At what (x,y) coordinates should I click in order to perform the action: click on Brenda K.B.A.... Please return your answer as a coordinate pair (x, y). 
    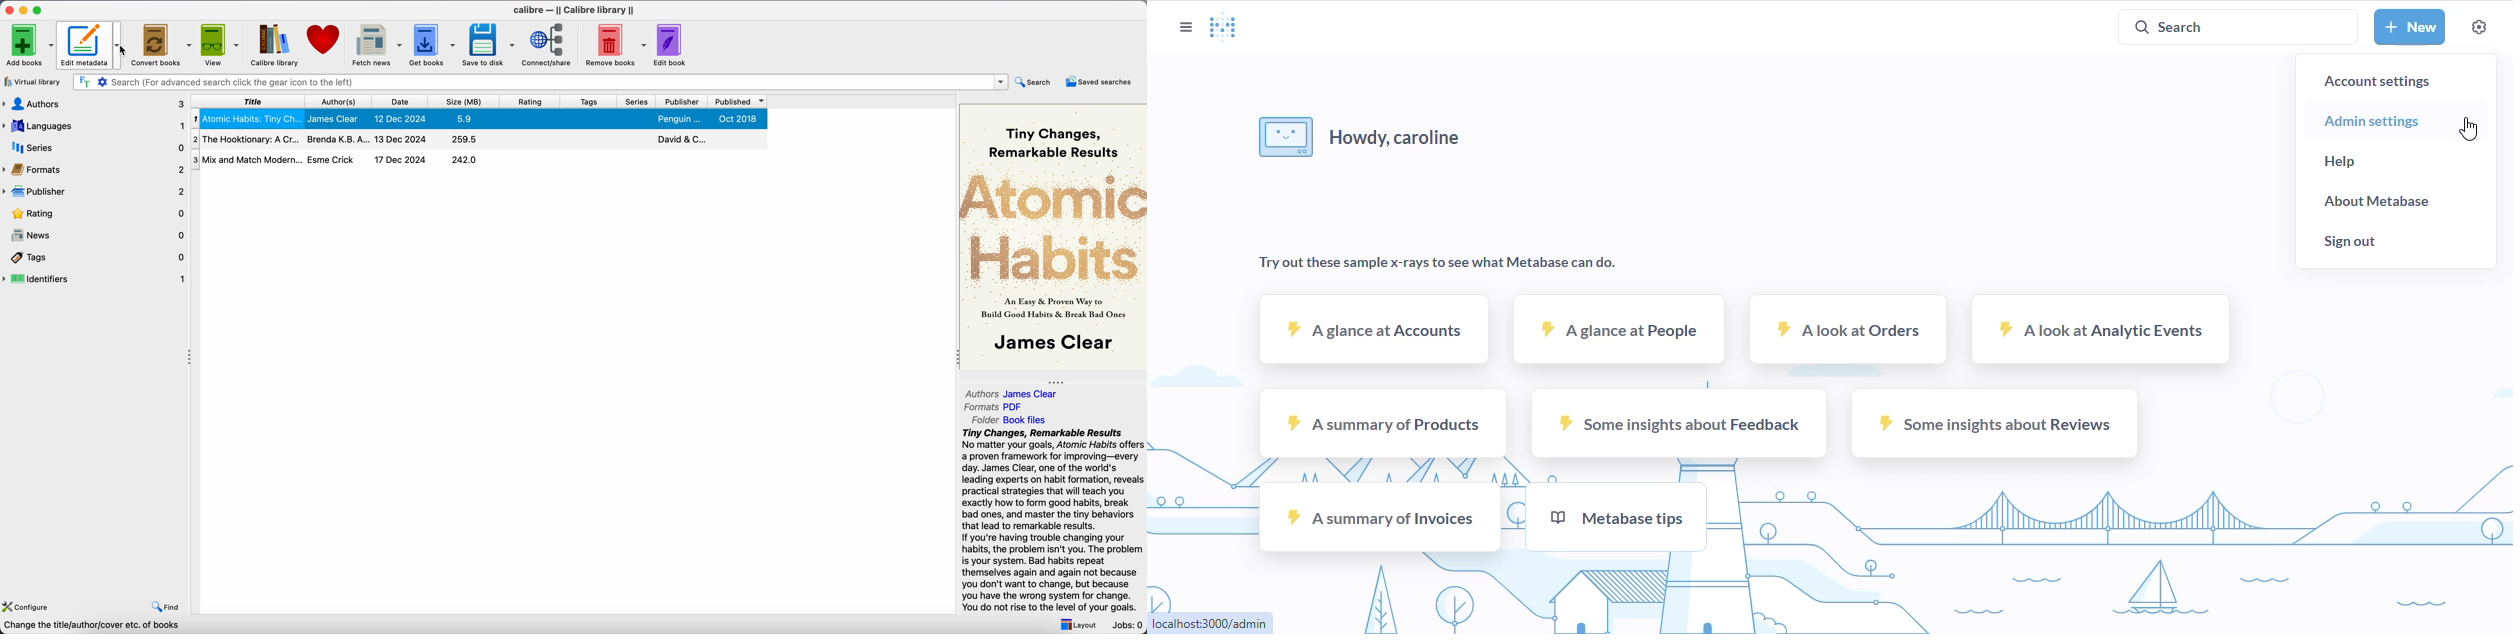
    Looking at the image, I should click on (337, 139).